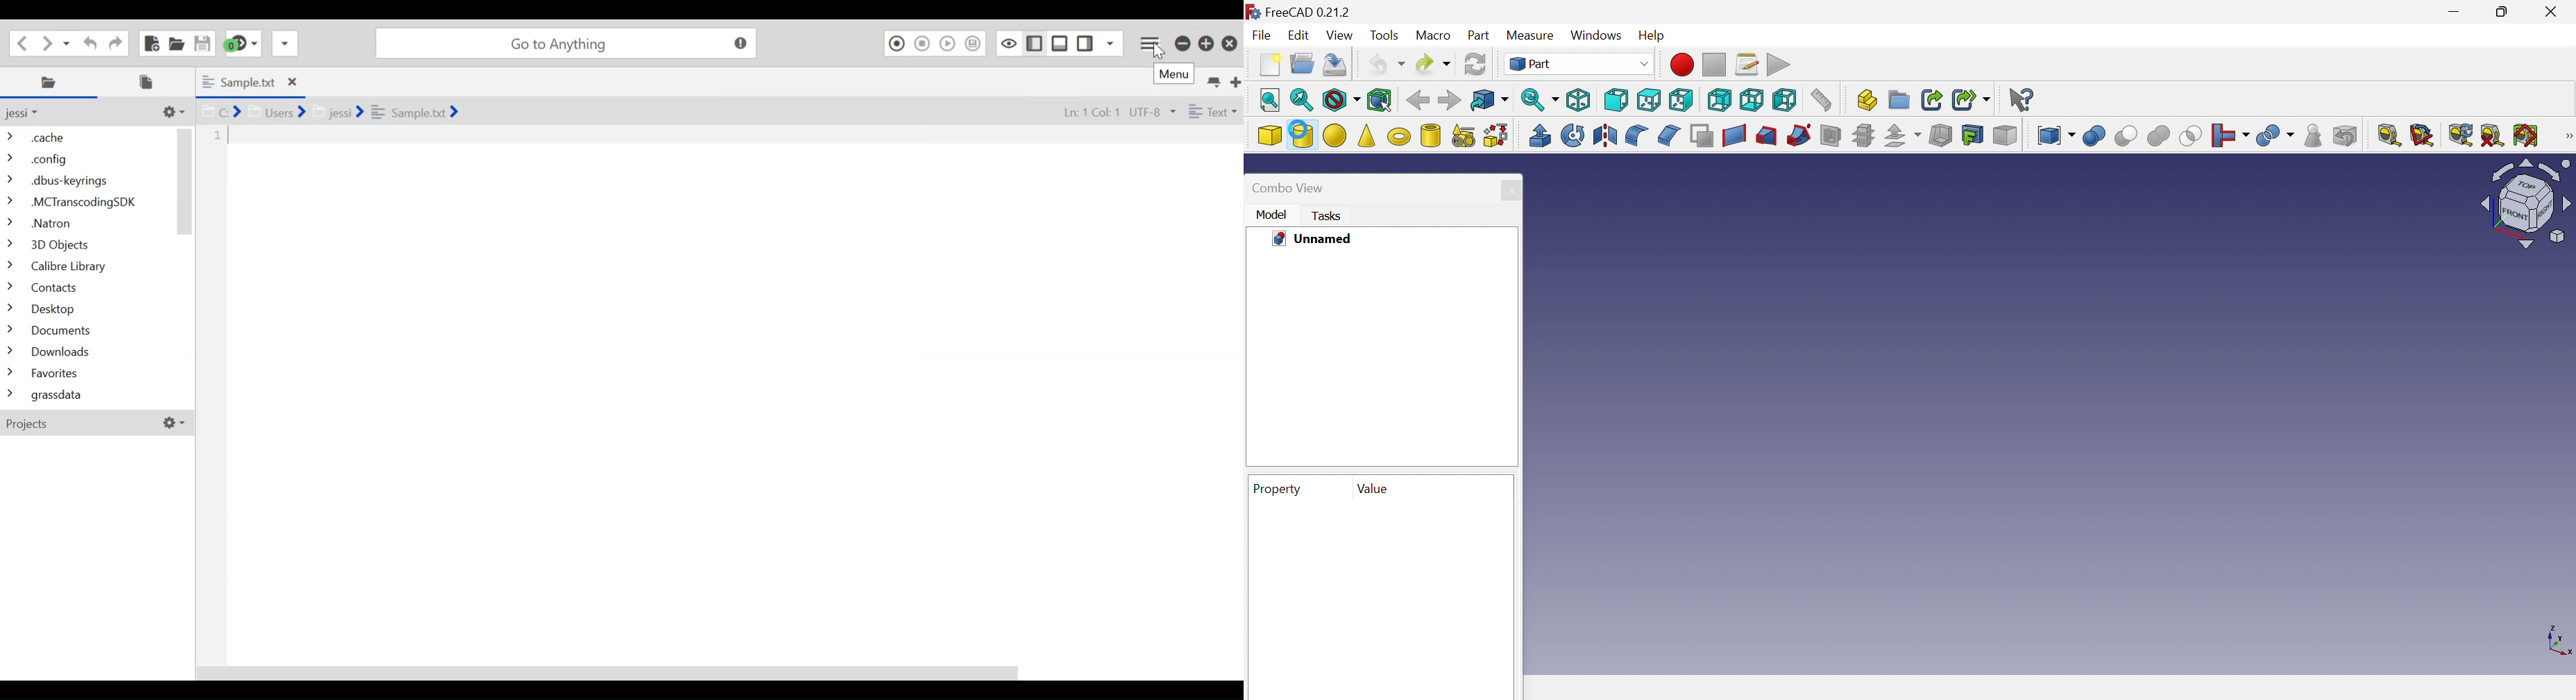  I want to click on Section, so click(1831, 135).